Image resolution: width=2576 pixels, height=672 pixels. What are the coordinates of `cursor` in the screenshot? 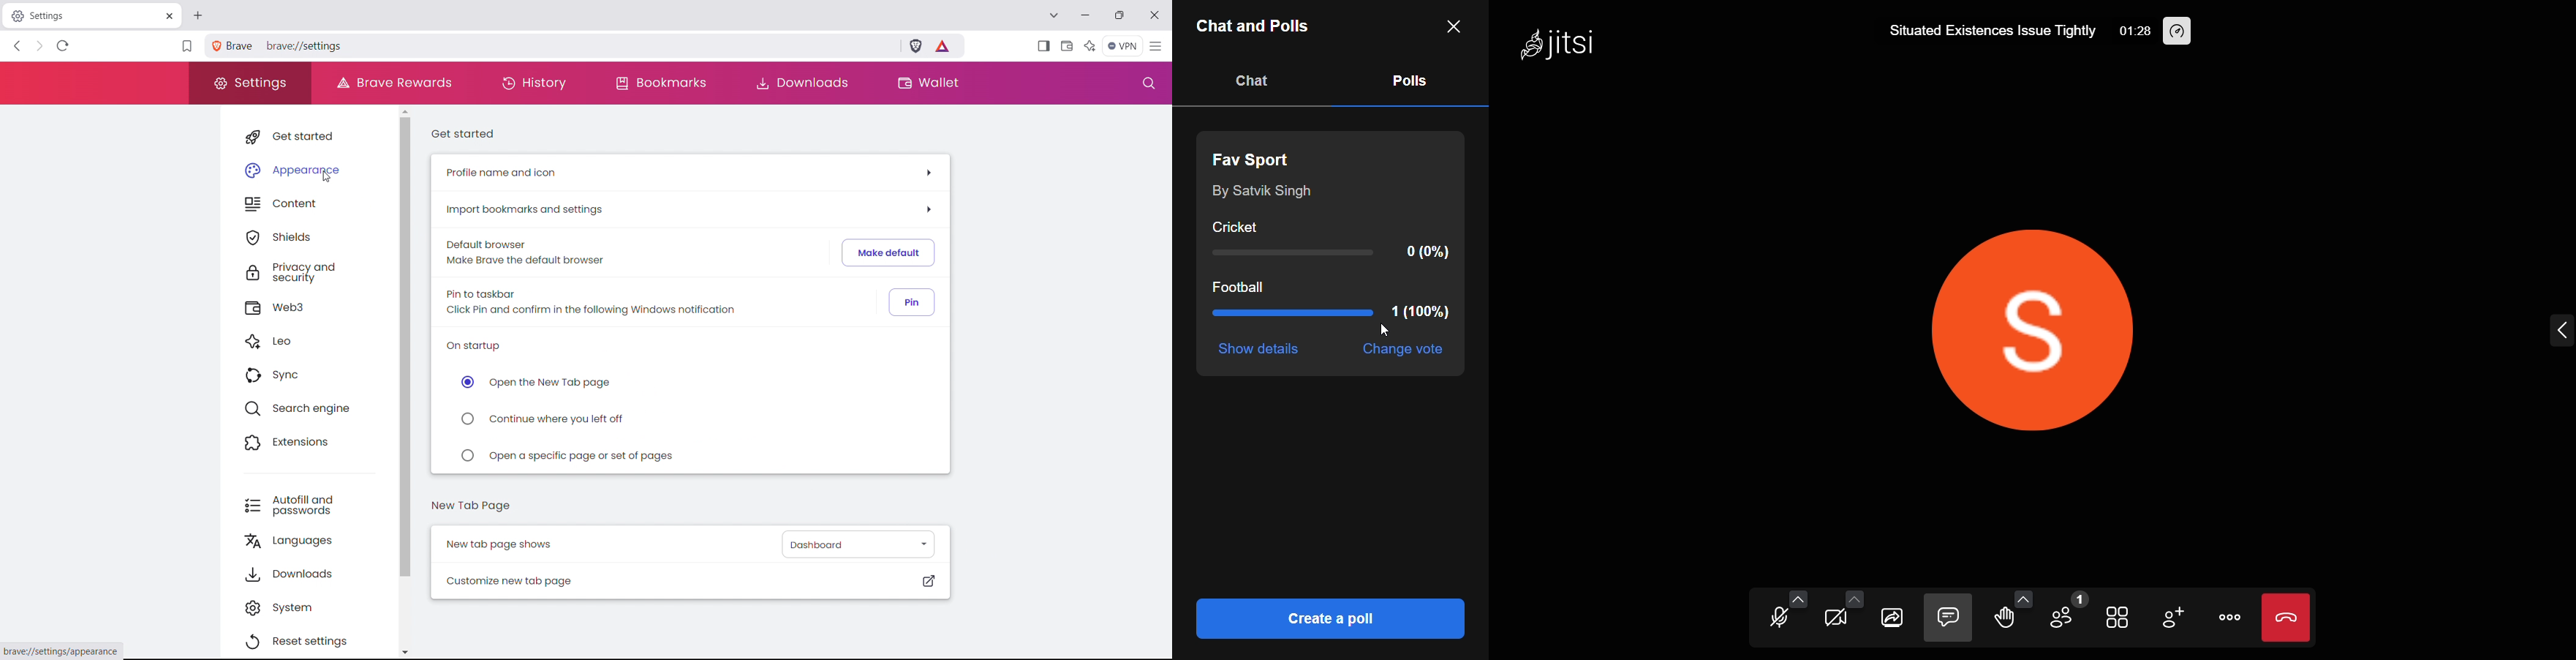 It's located at (327, 177).